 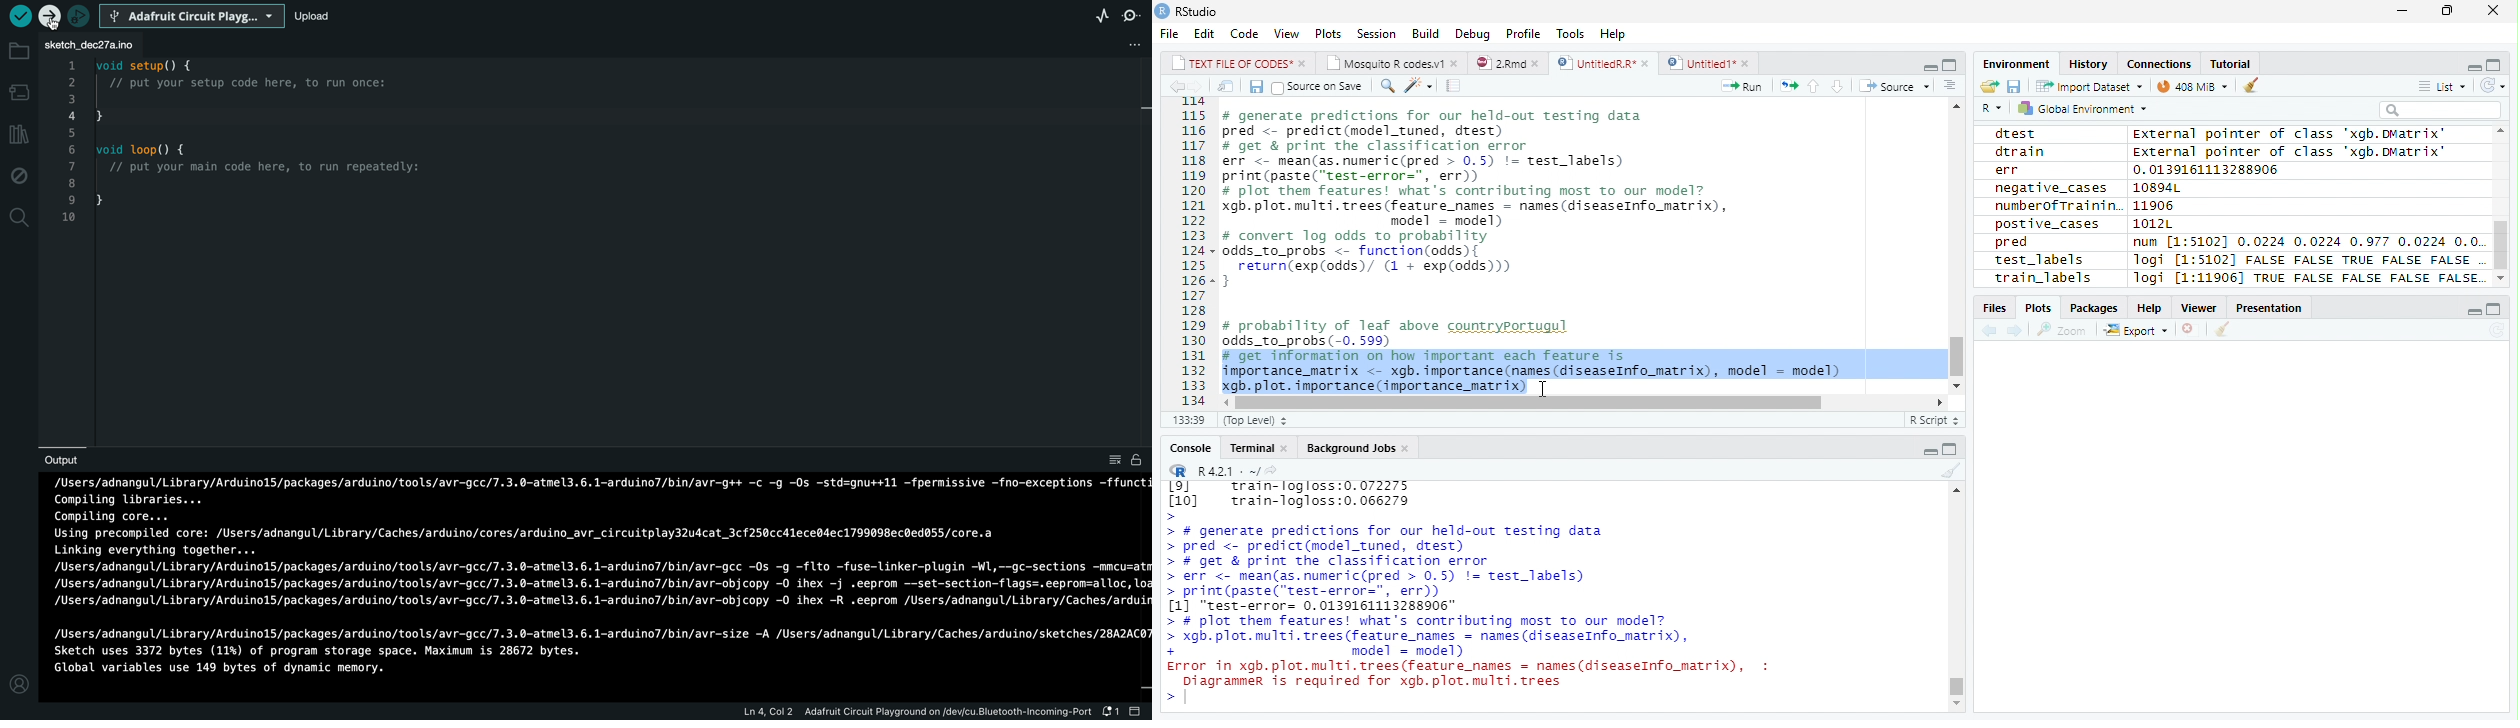 I want to click on postive_cases, so click(x=2046, y=224).